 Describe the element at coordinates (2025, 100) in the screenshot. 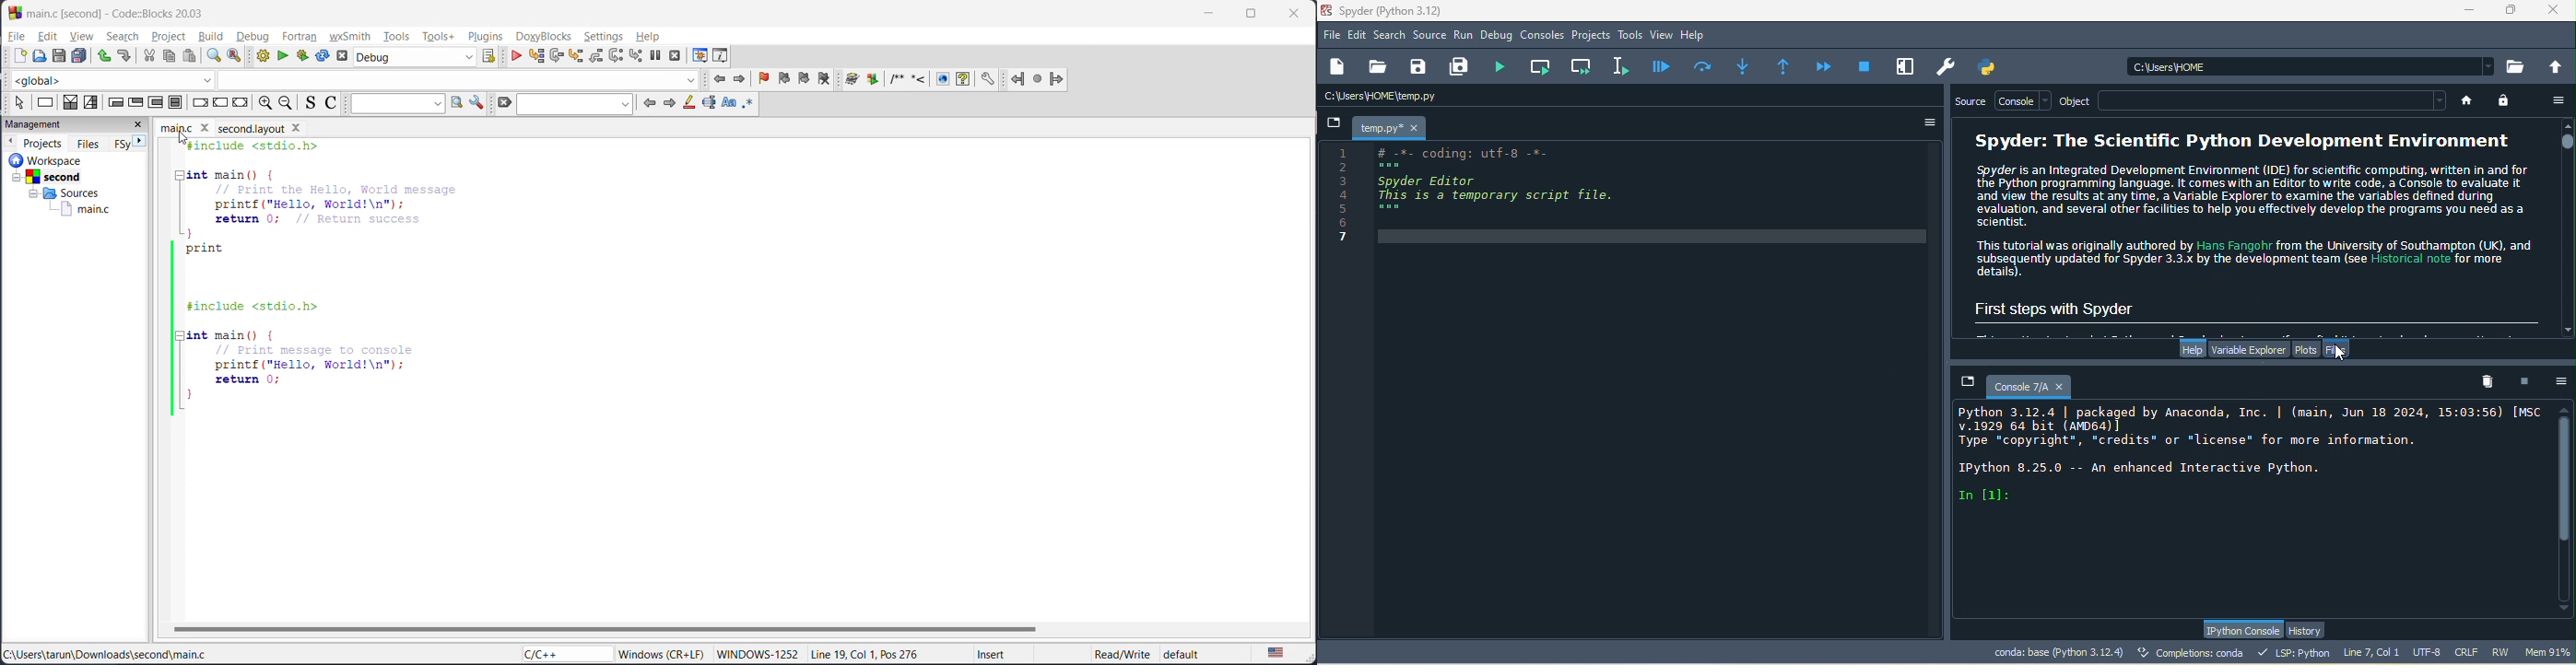

I see `console` at that location.